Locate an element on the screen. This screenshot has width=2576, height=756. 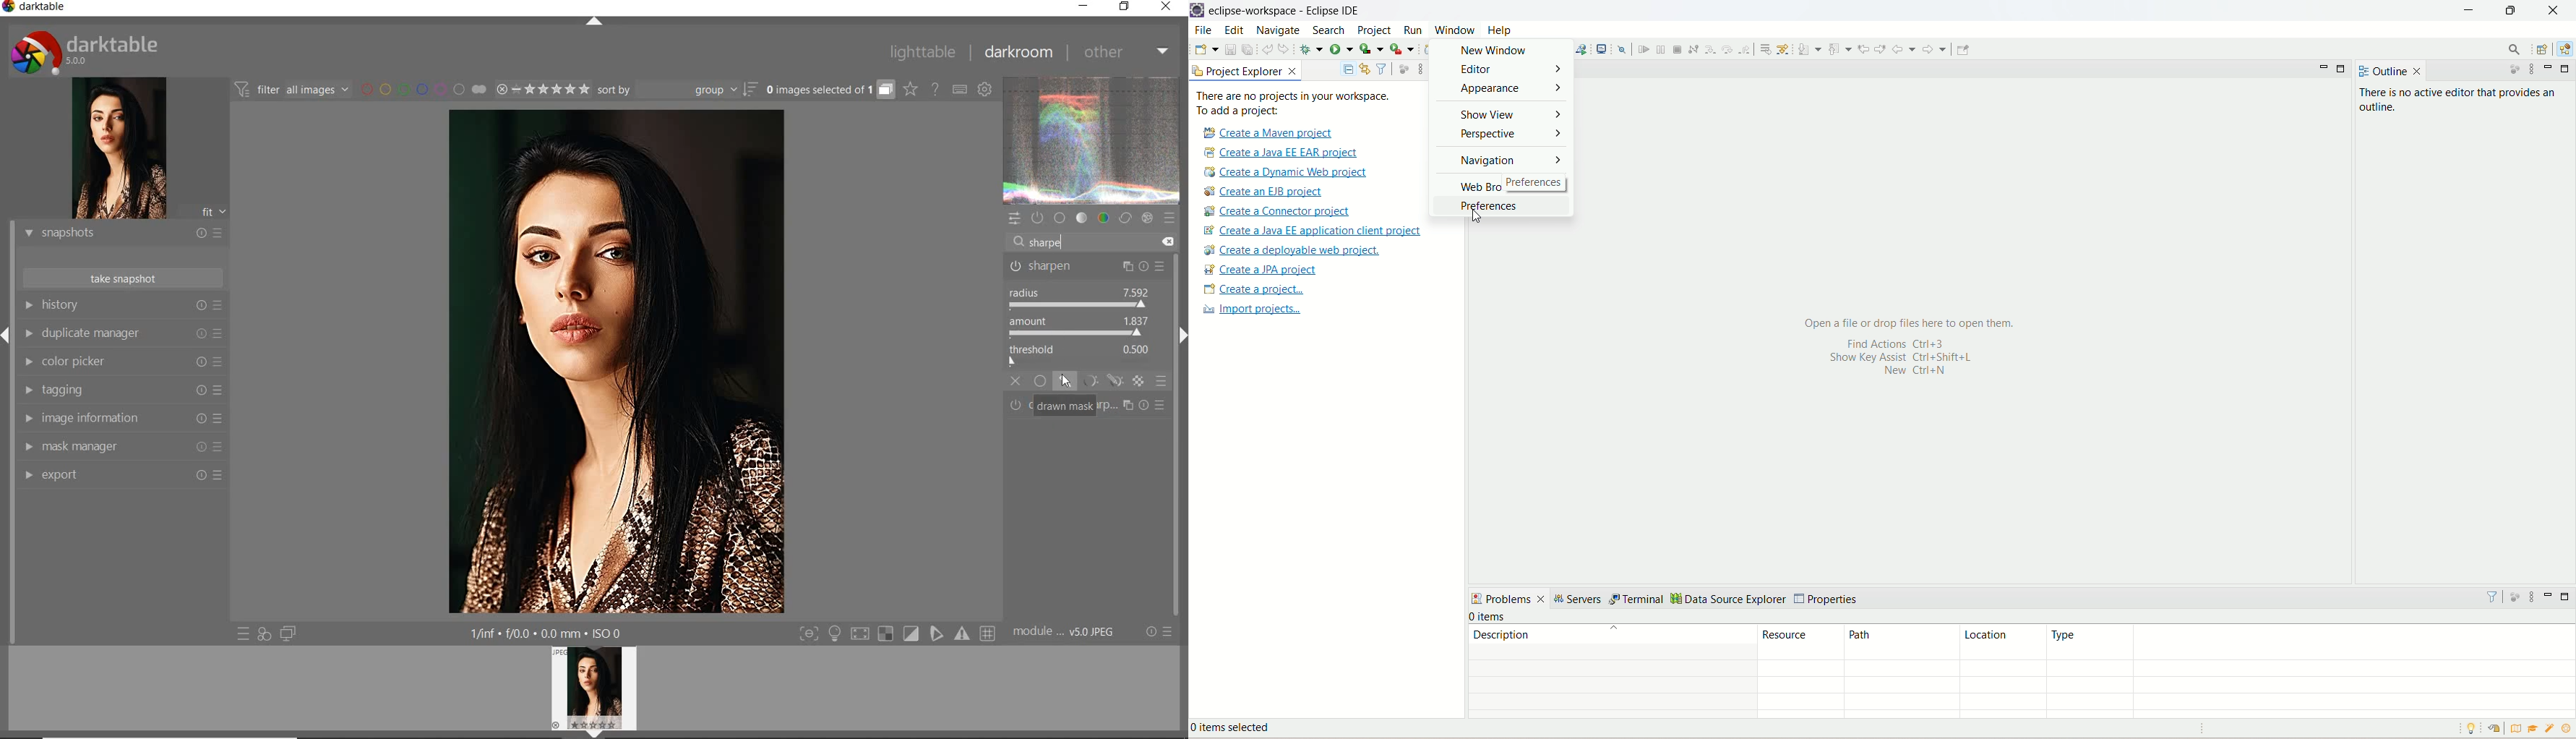
filter images based on their modules is located at coordinates (293, 88).